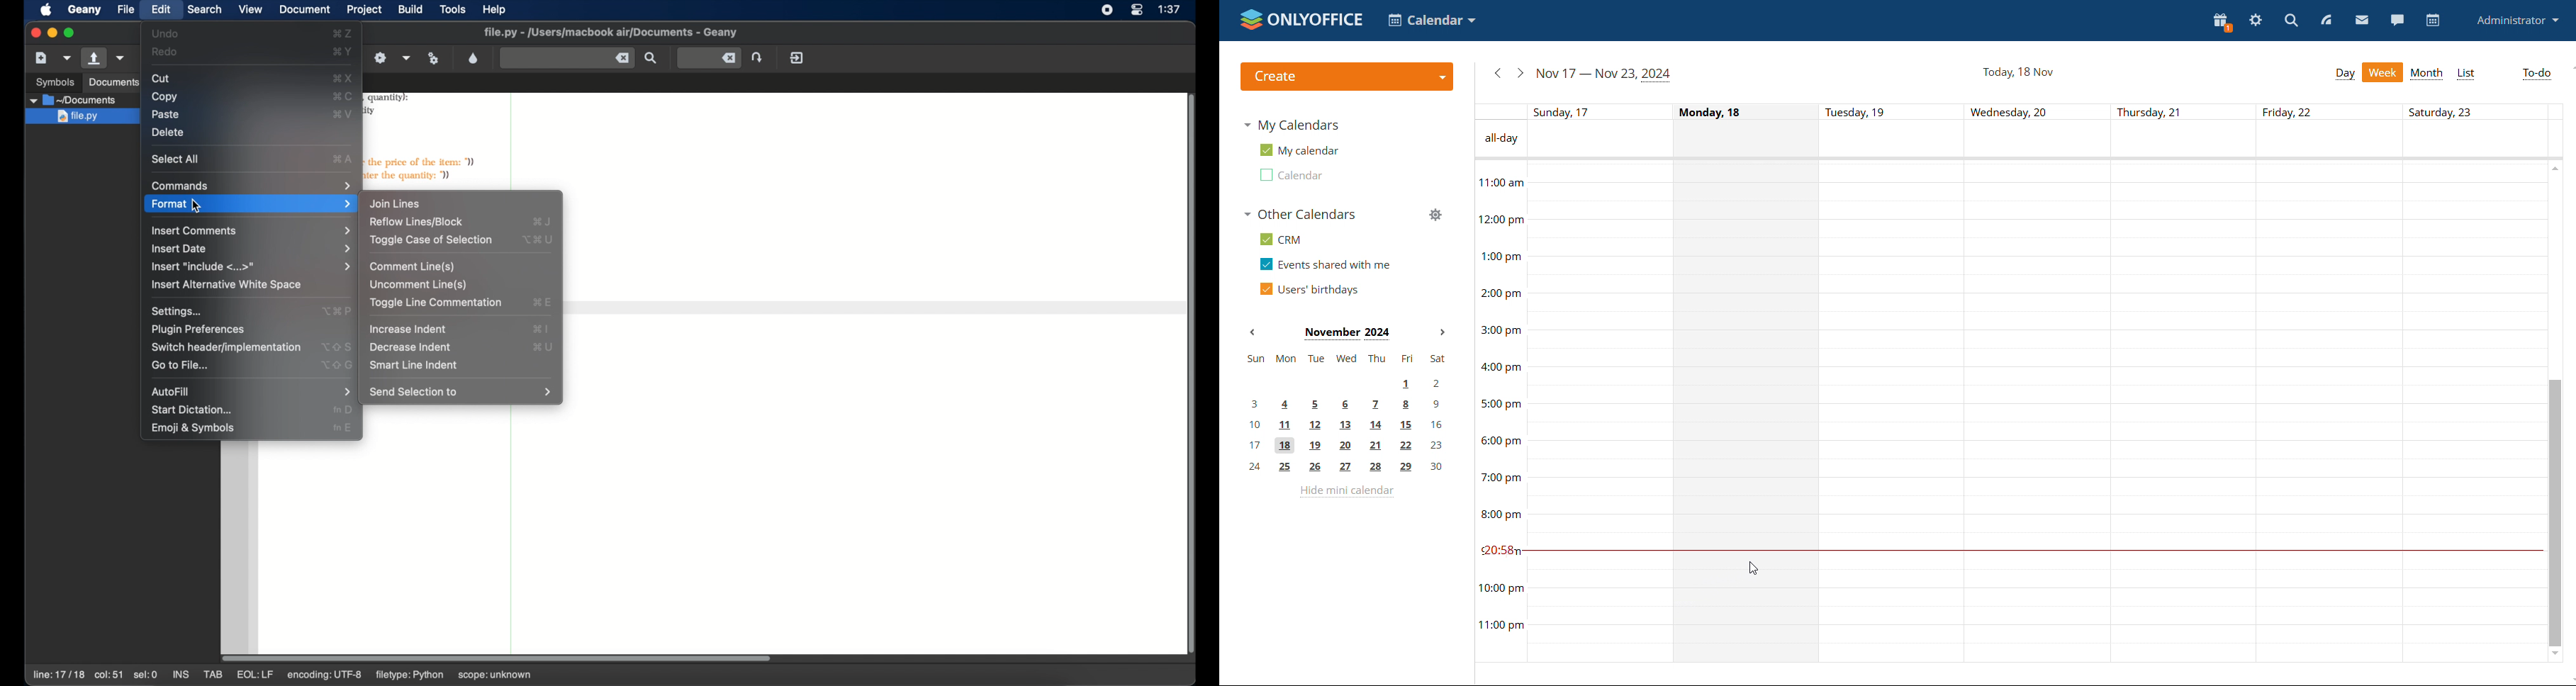 The image size is (2576, 700). I want to click on insert comments, so click(252, 231).